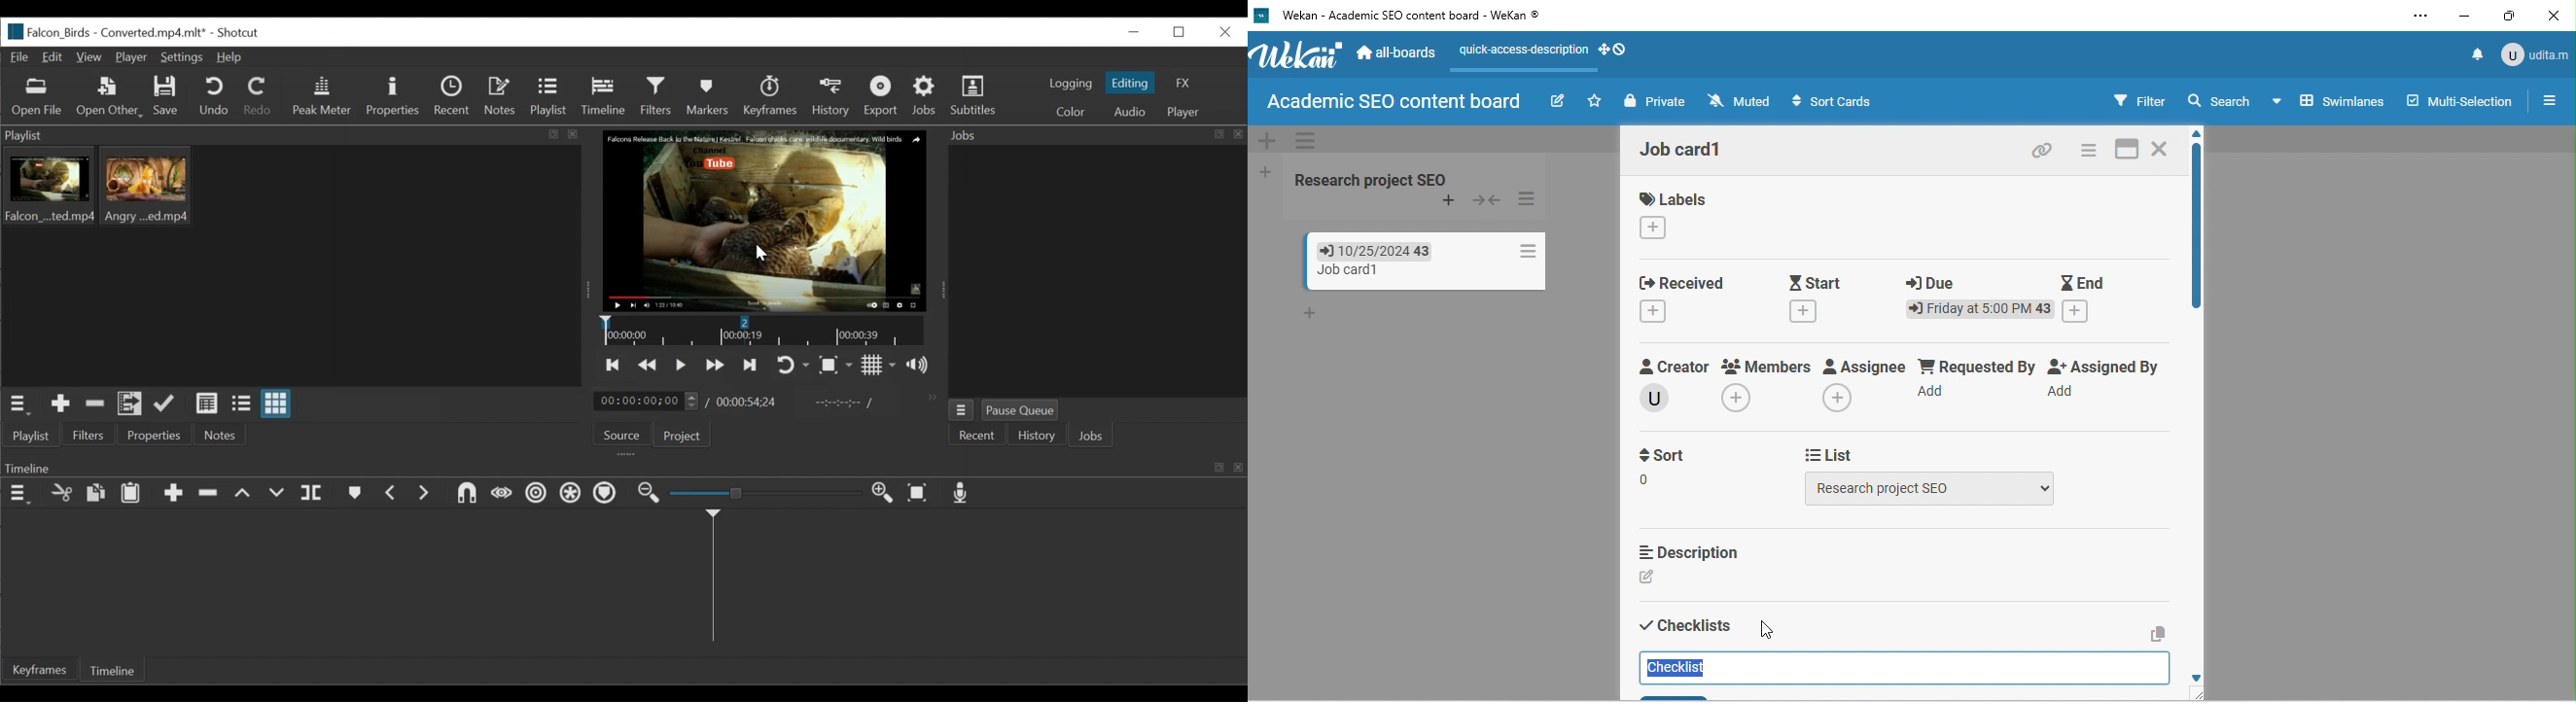 Image resolution: width=2576 pixels, height=728 pixels. What do you see at coordinates (2328, 100) in the screenshot?
I see `select board view` at bounding box center [2328, 100].